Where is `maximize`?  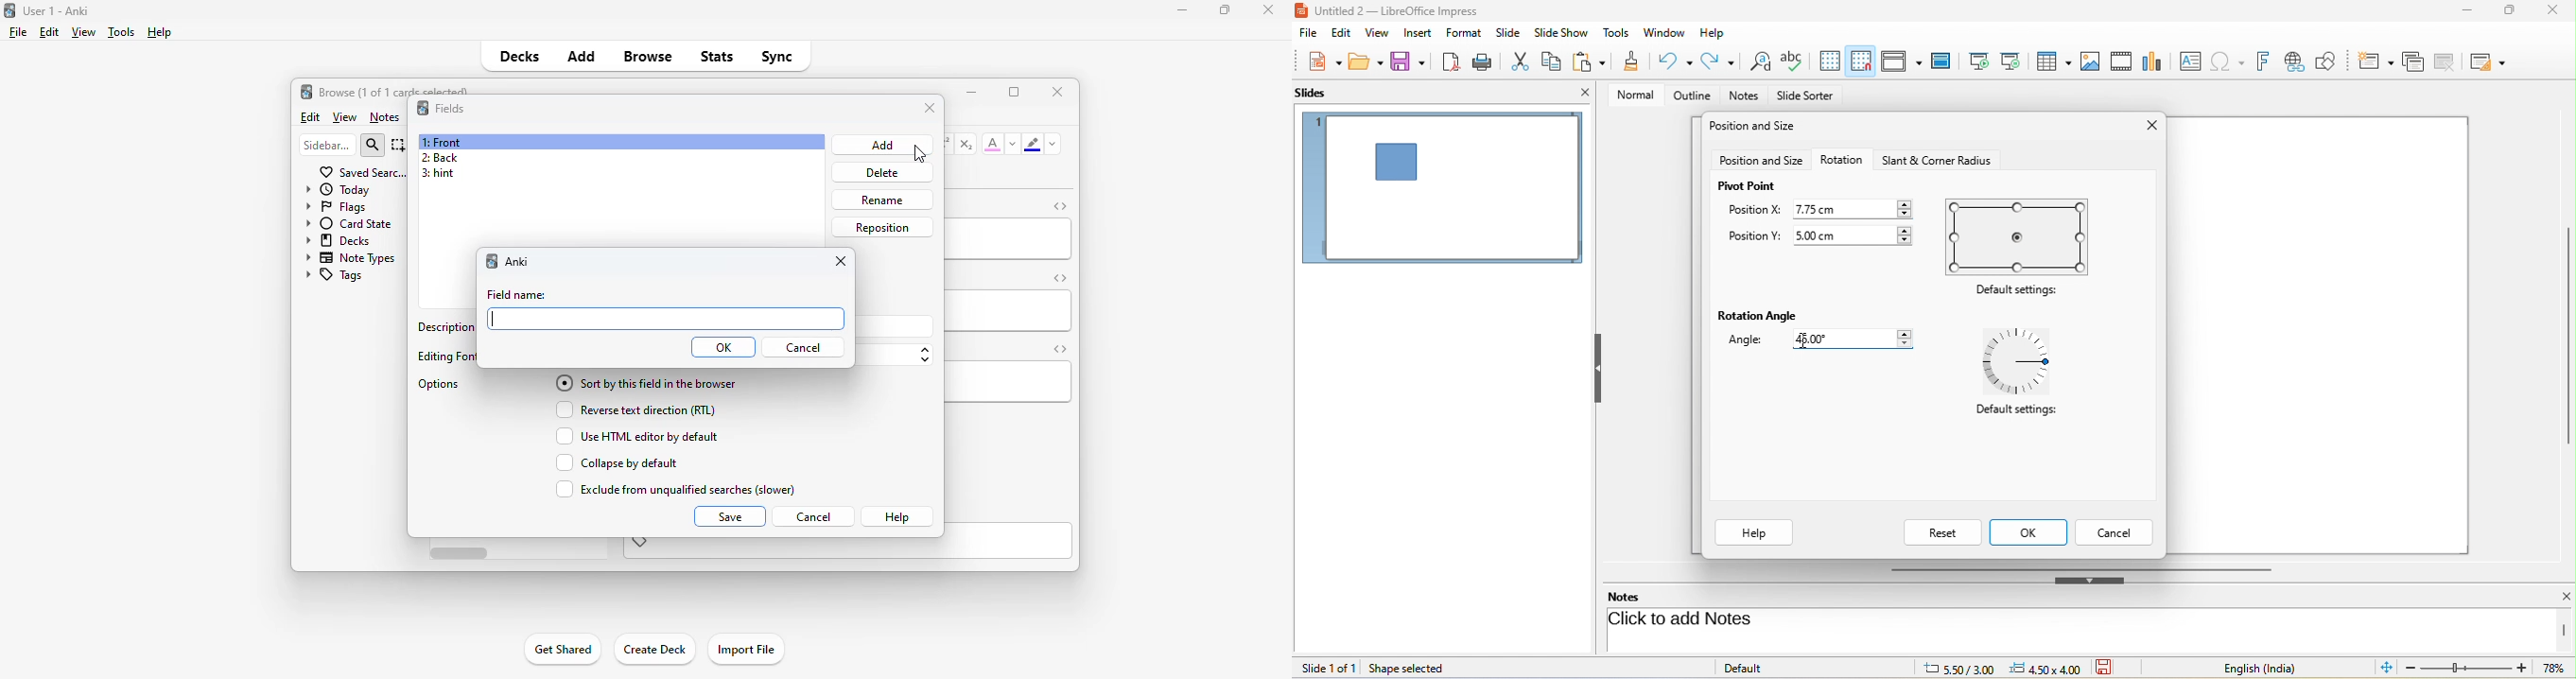
maximize is located at coordinates (1225, 9).